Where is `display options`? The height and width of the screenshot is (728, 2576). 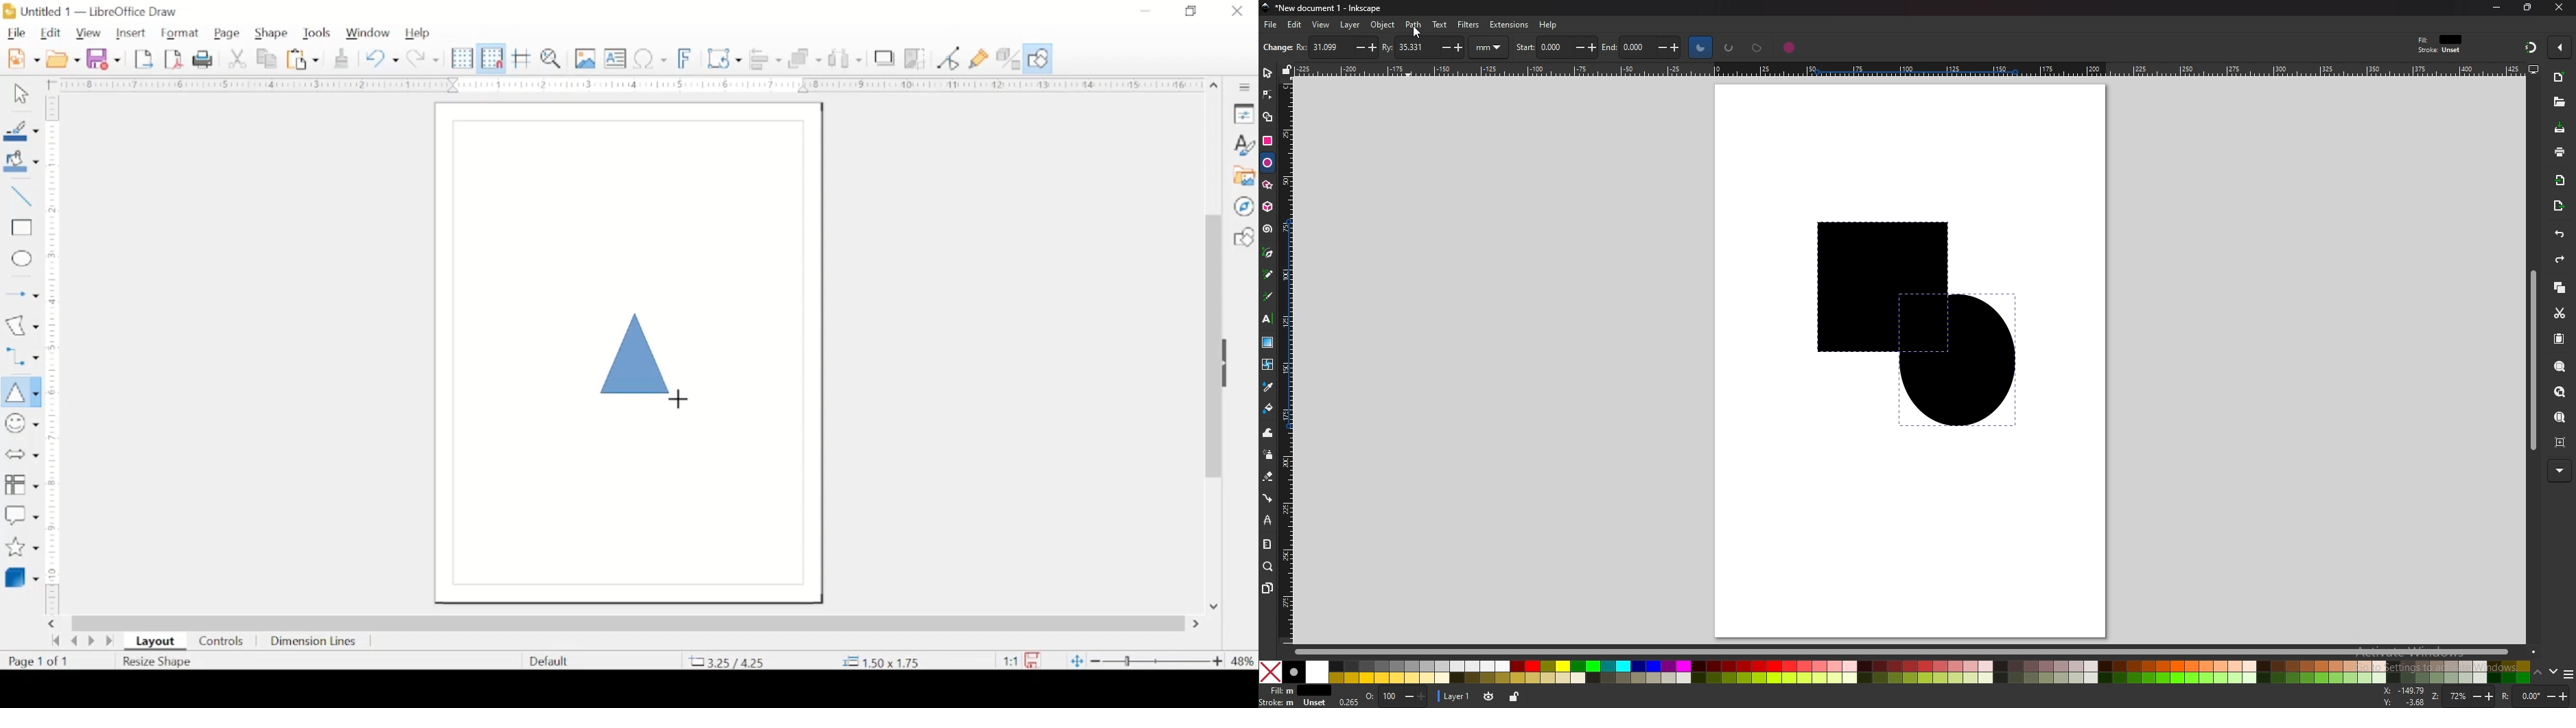
display options is located at coordinates (2533, 69).